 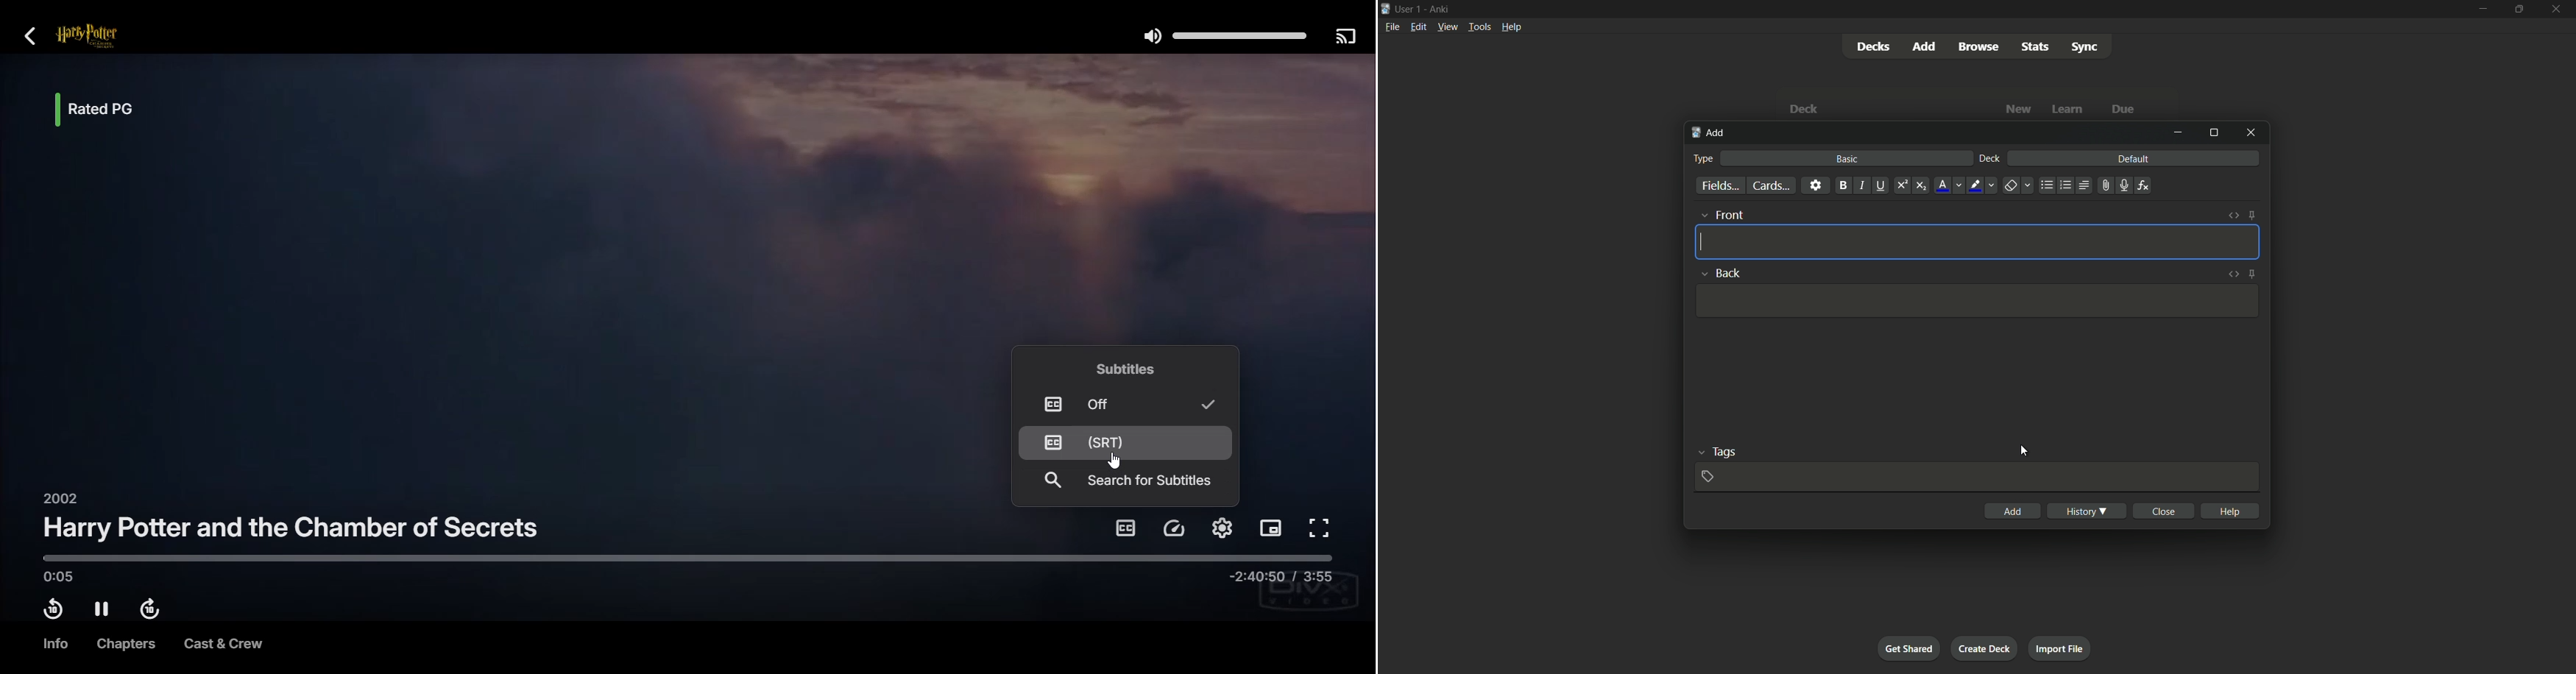 I want to click on help menu, so click(x=1512, y=27).